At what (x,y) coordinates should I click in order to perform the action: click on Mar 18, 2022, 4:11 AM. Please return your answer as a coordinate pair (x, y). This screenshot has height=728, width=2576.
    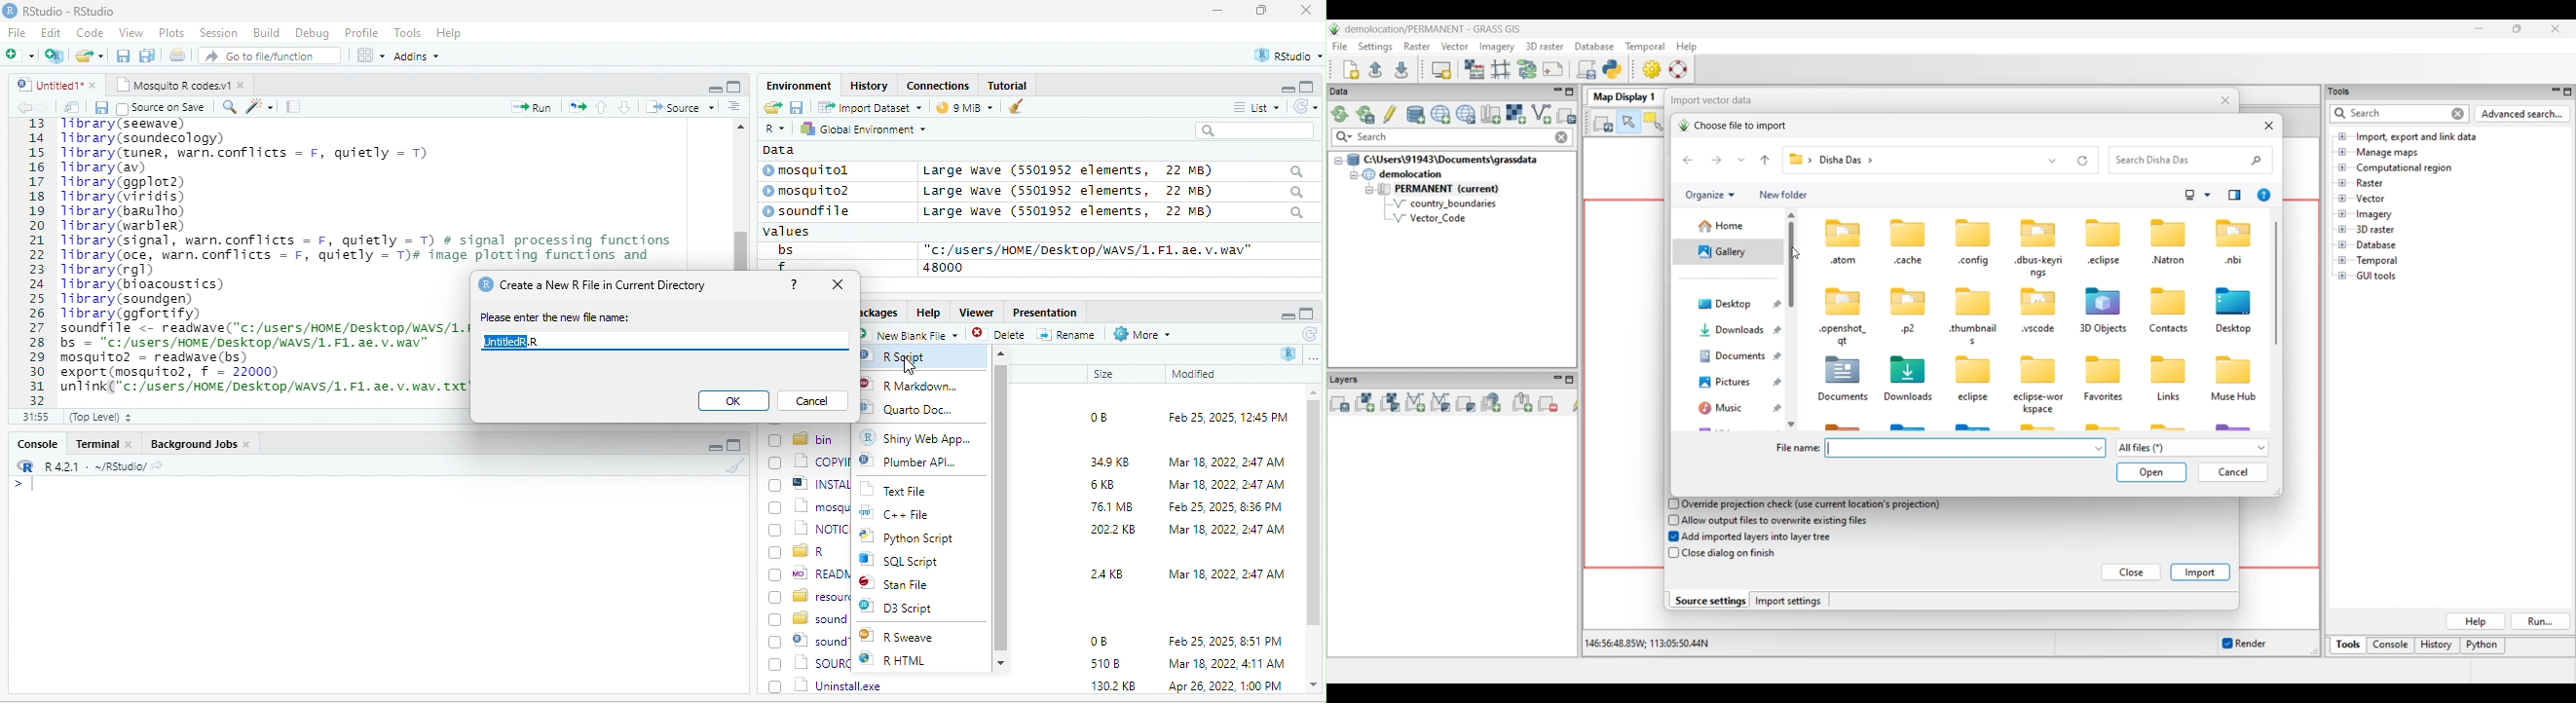
    Looking at the image, I should click on (1225, 663).